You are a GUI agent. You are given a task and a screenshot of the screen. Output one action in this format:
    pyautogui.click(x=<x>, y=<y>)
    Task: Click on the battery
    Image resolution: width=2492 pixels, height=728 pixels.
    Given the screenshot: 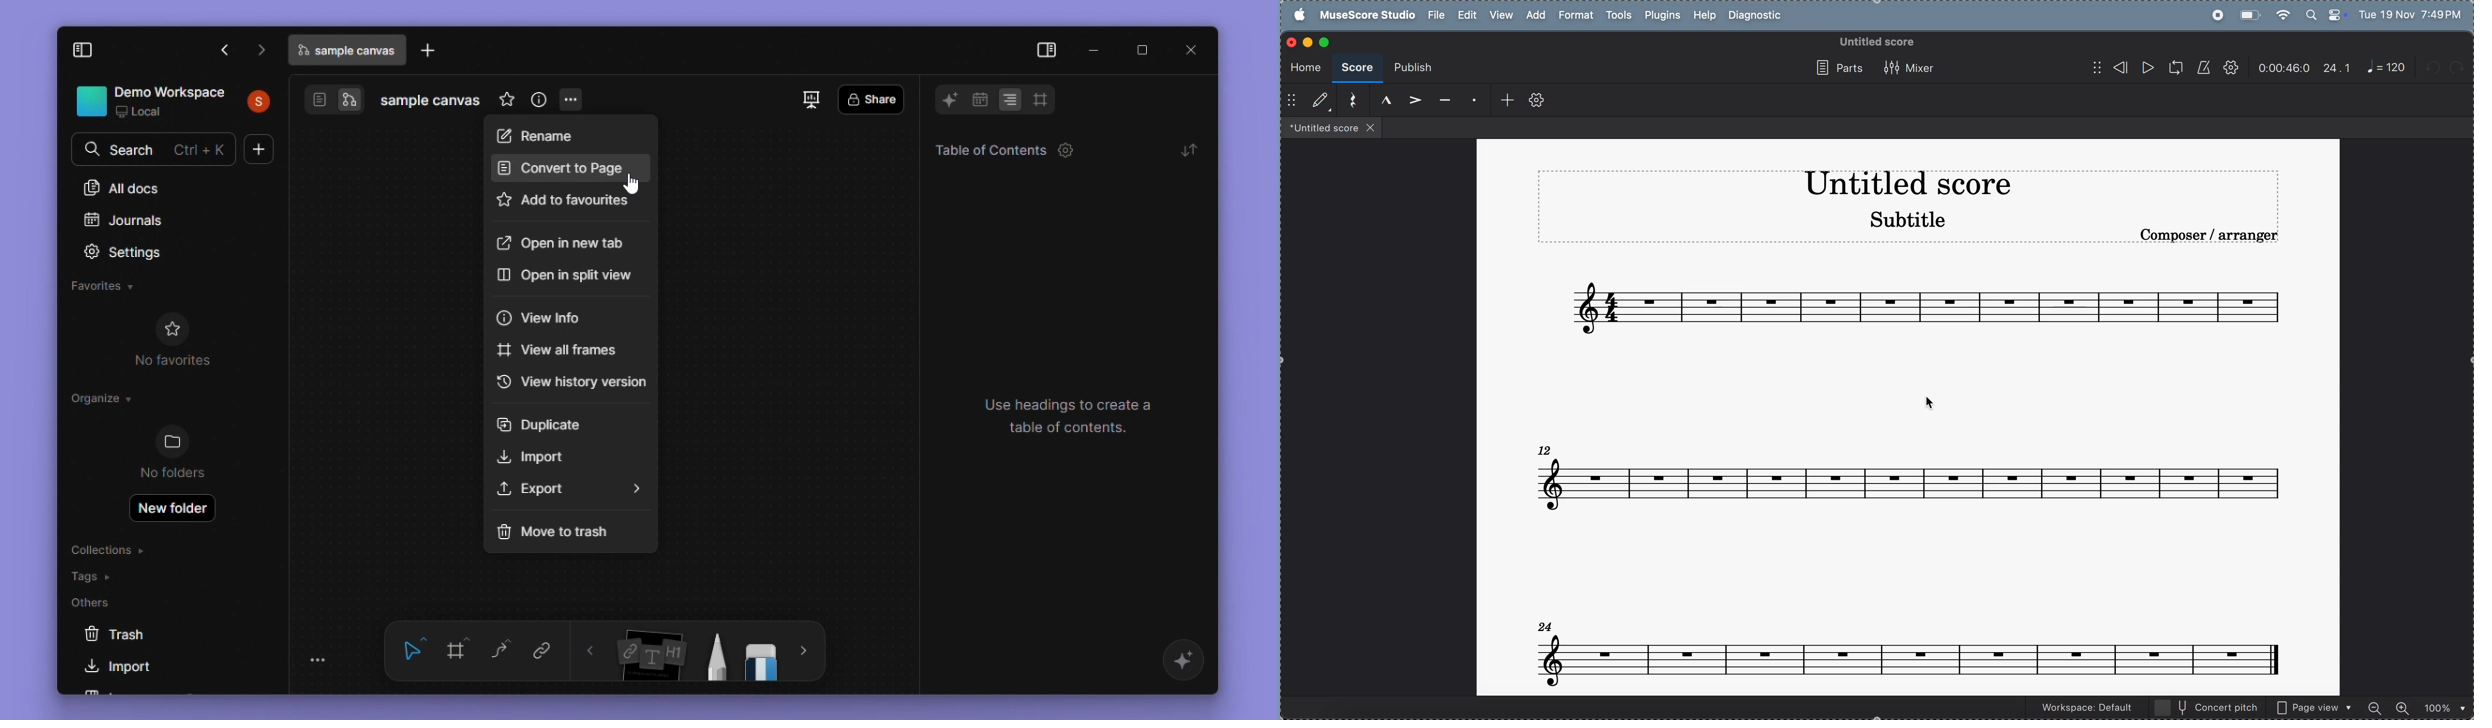 What is the action you would take?
    pyautogui.click(x=2249, y=14)
    